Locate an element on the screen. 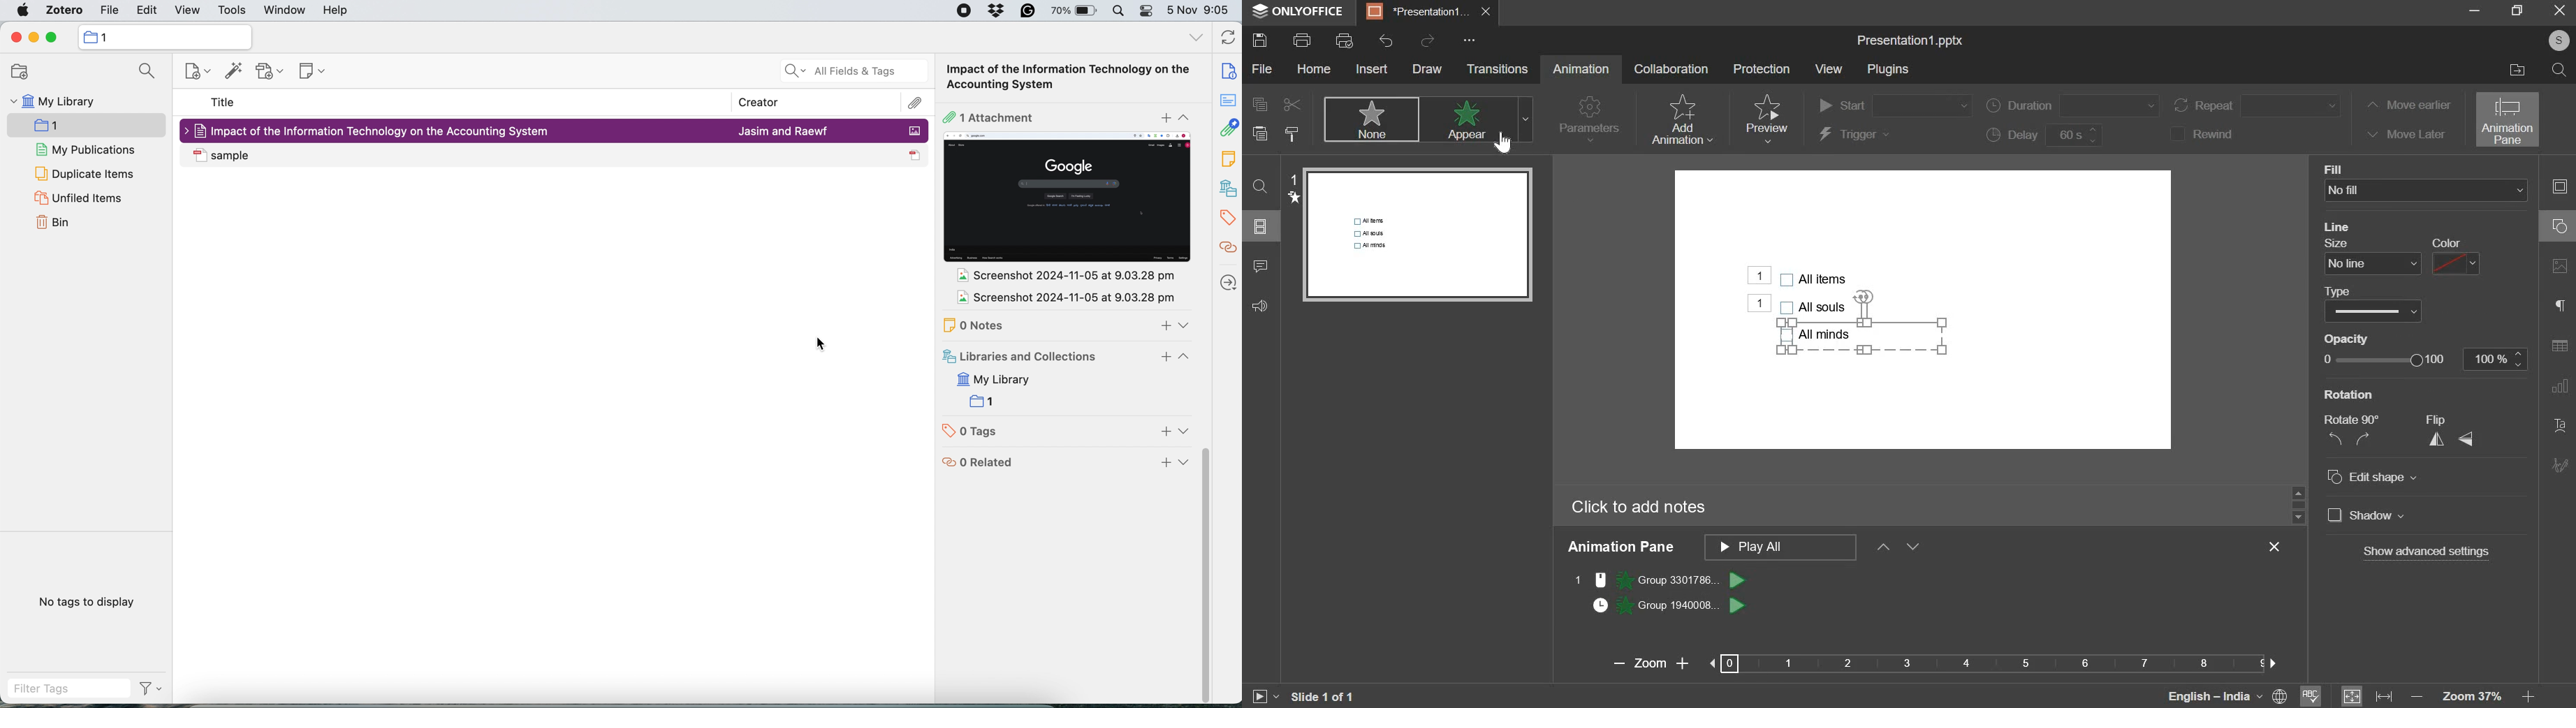  my library is located at coordinates (51, 103).